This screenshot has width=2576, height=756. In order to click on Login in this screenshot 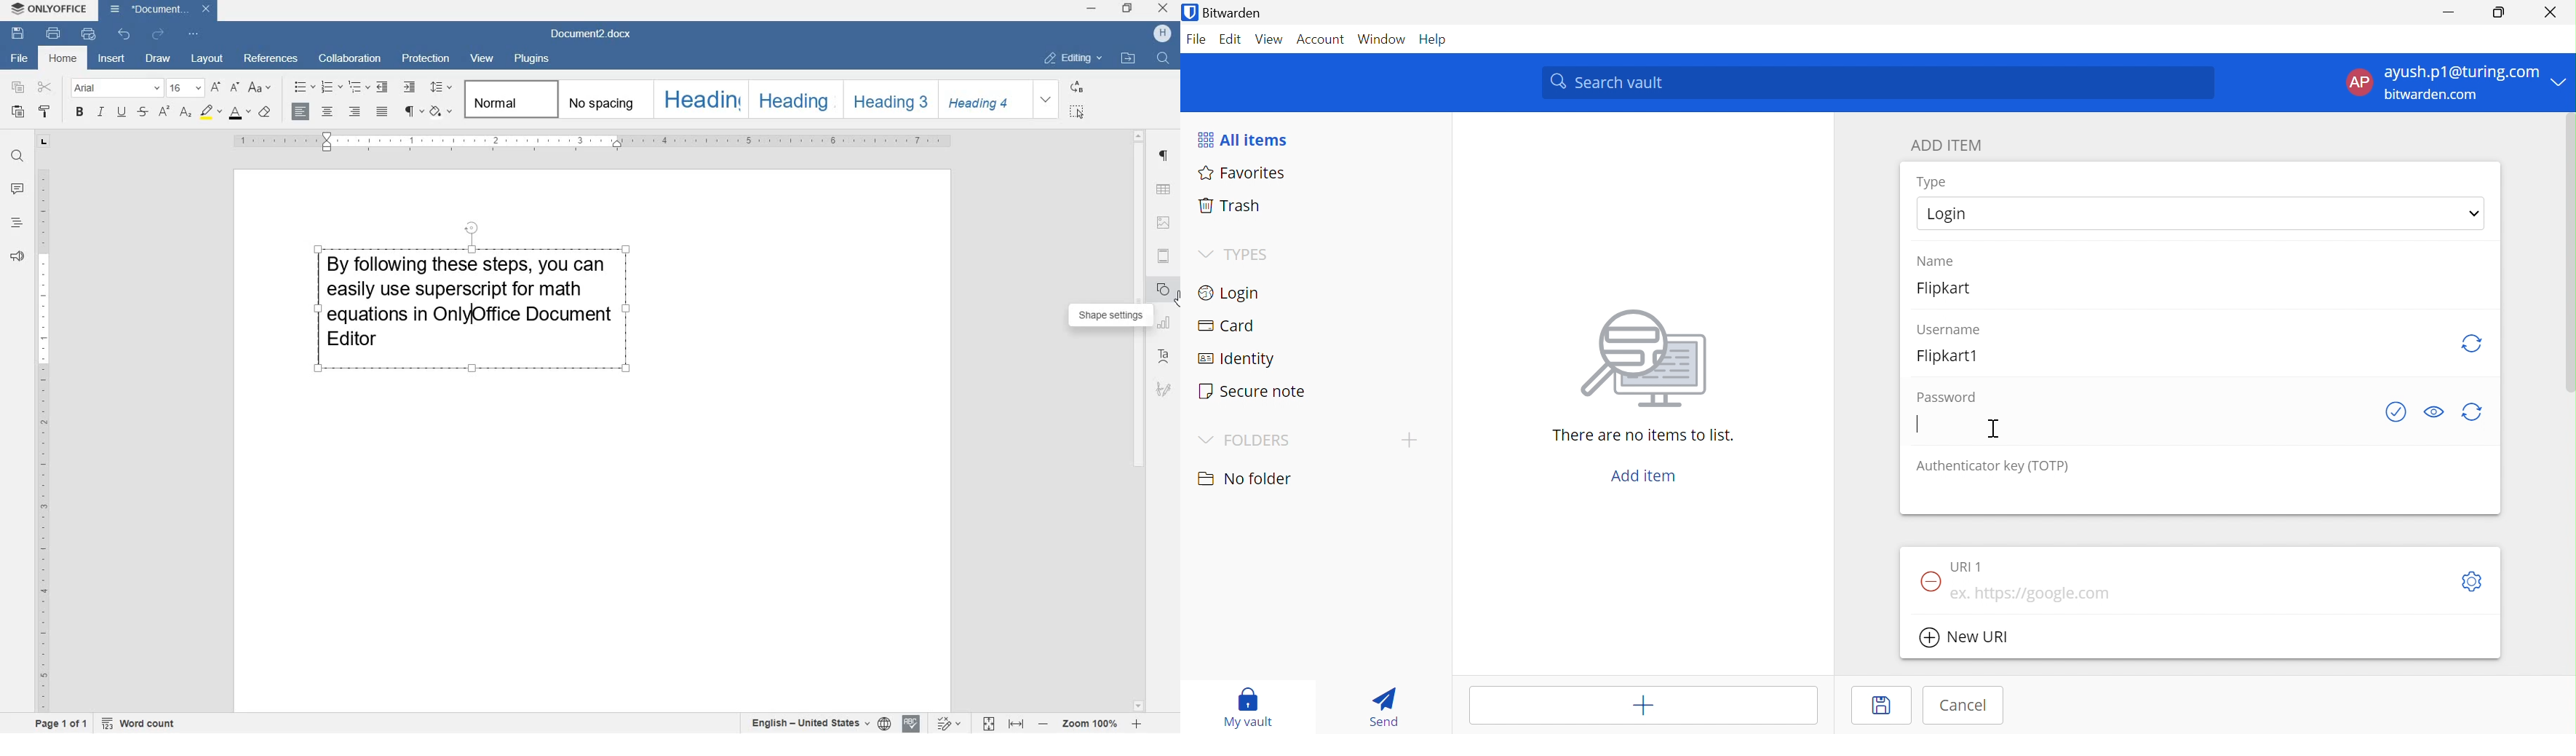, I will do `click(1949, 215)`.